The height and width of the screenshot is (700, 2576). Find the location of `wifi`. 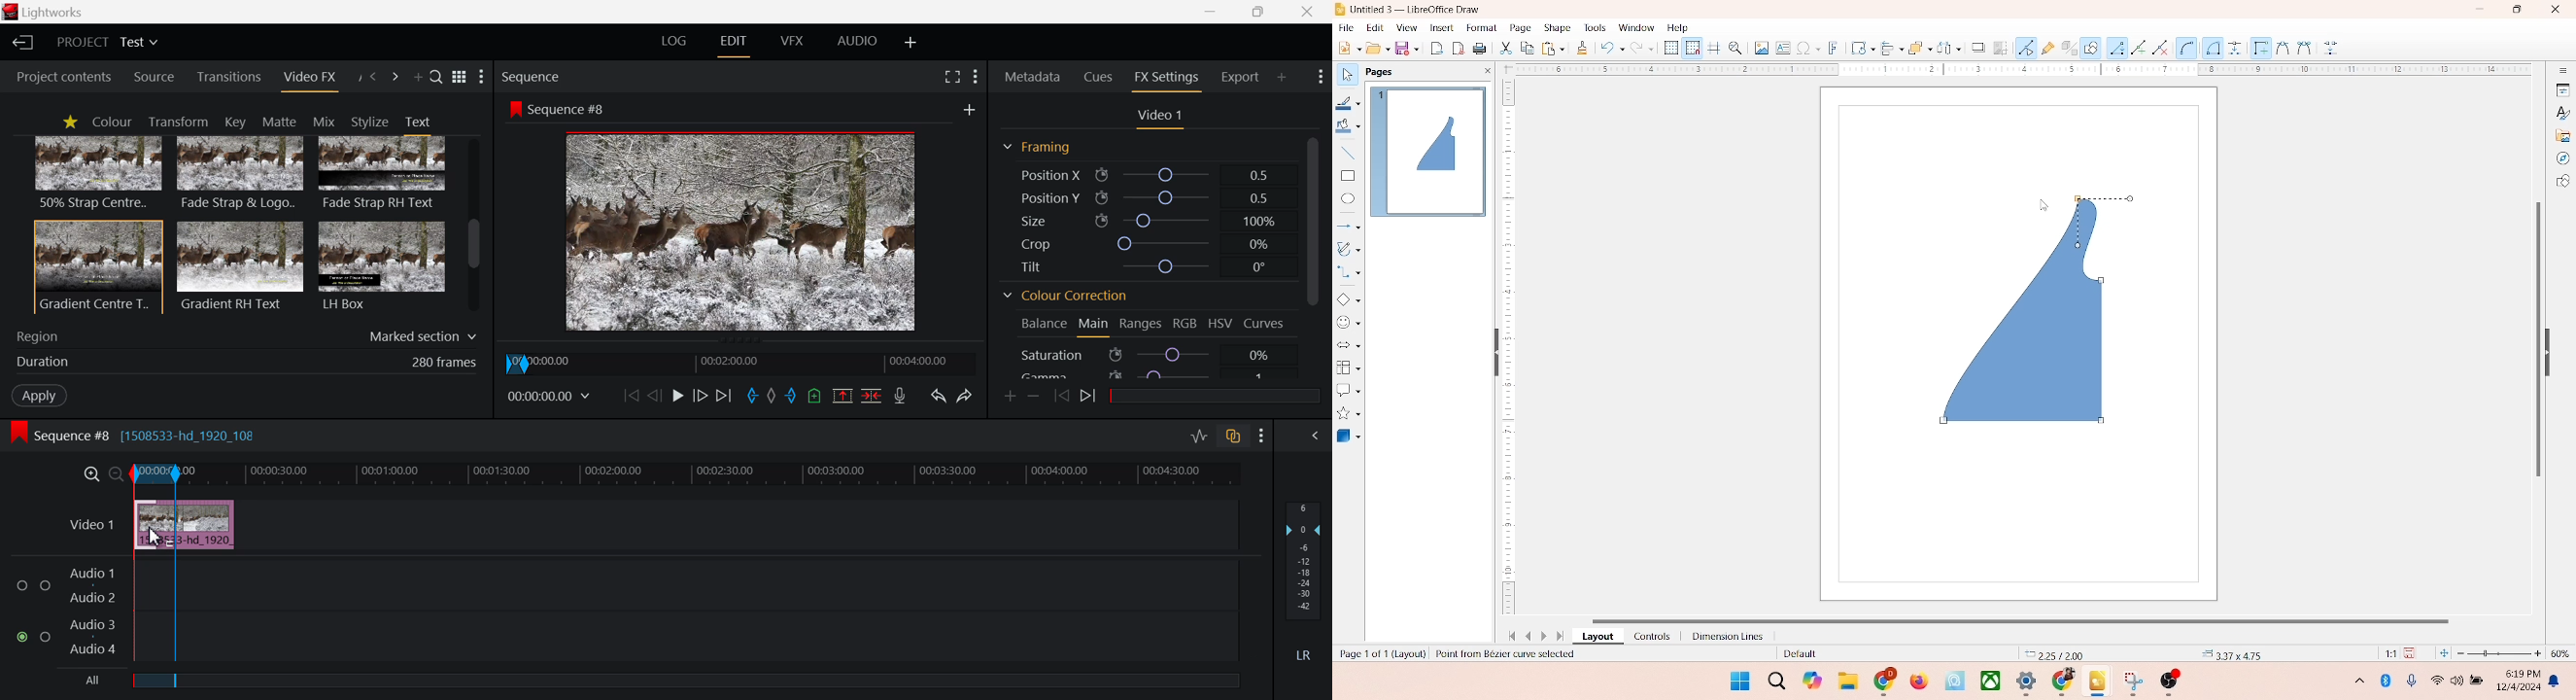

wifi is located at coordinates (2436, 677).